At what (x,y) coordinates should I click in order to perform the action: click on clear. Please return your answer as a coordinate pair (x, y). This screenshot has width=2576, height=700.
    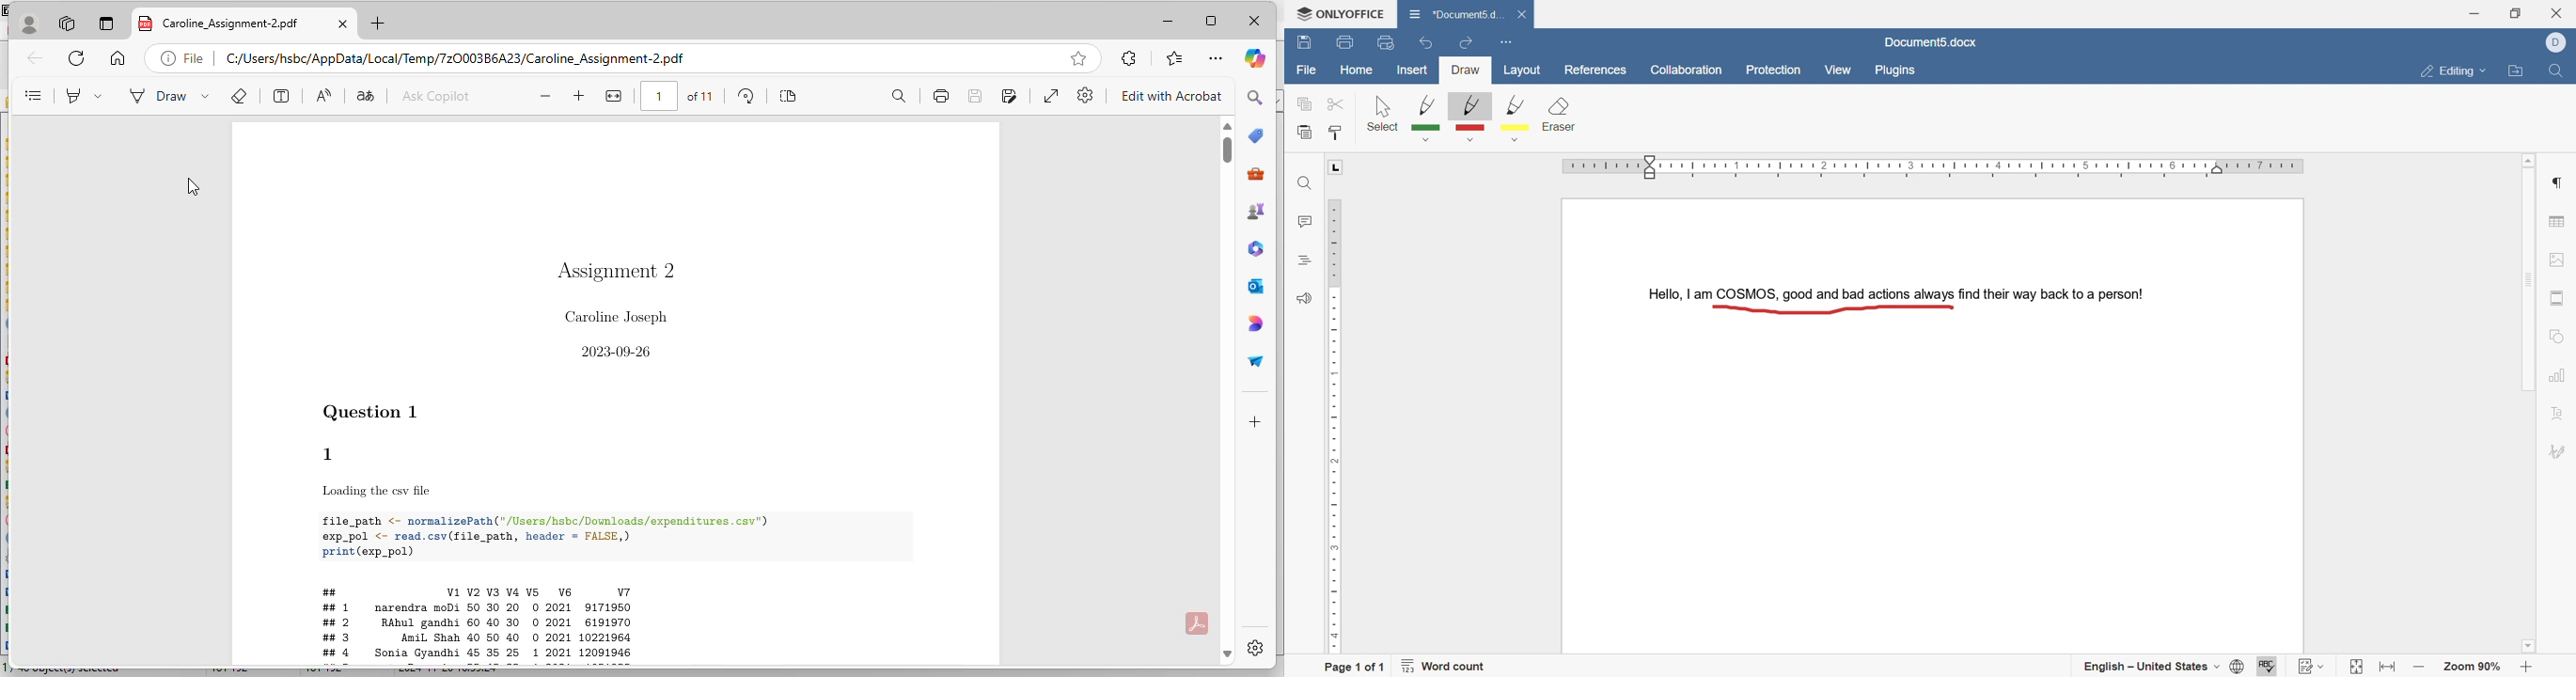
    Looking at the image, I should click on (1561, 116).